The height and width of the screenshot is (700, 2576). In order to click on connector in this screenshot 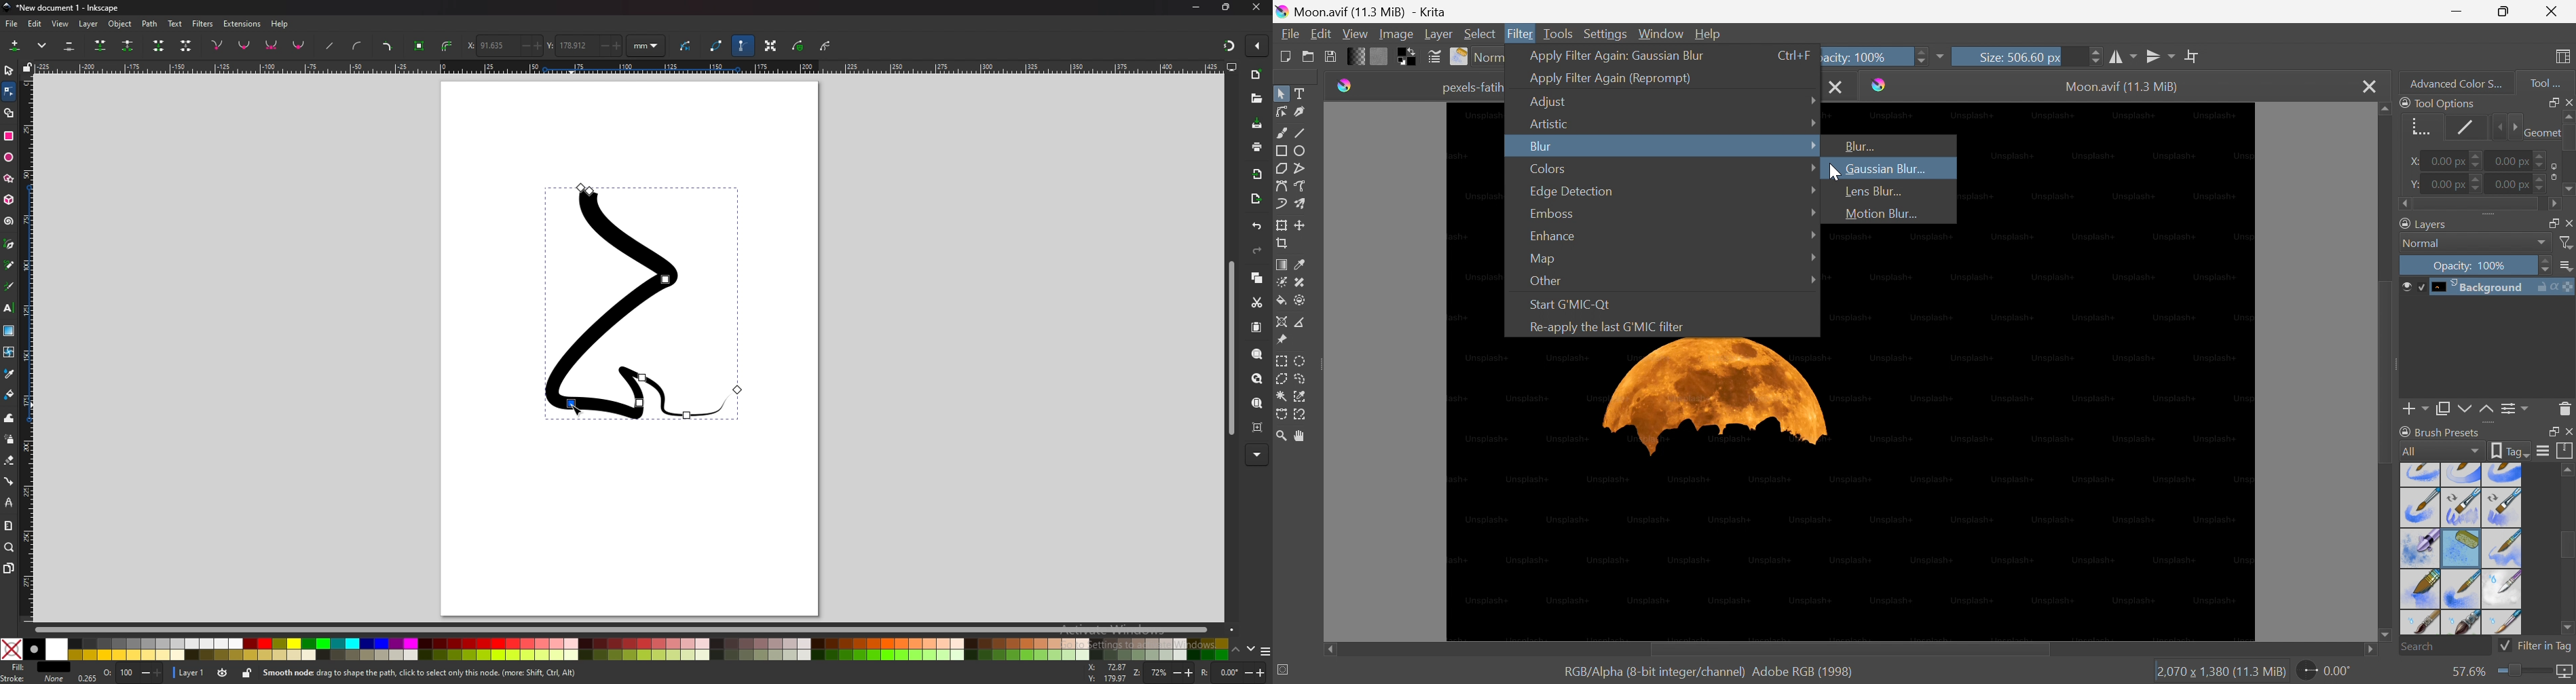, I will do `click(9, 482)`.